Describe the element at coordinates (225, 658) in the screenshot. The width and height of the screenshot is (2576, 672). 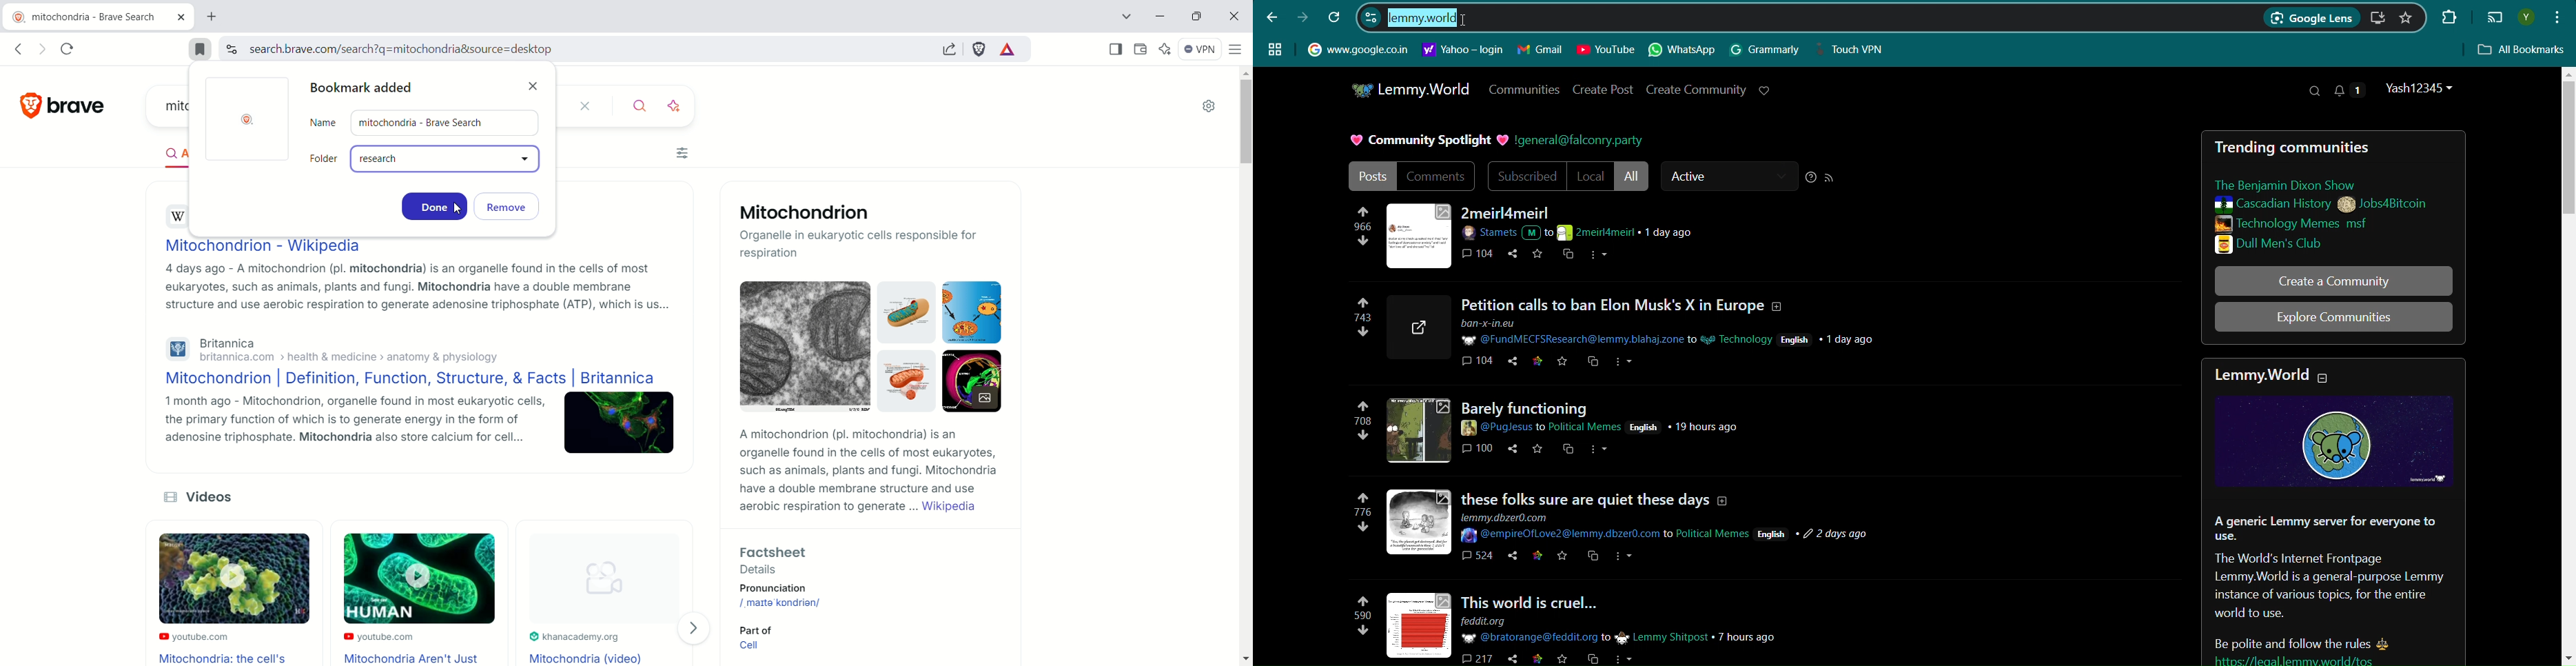
I see `Mitochondria: the cell's` at that location.